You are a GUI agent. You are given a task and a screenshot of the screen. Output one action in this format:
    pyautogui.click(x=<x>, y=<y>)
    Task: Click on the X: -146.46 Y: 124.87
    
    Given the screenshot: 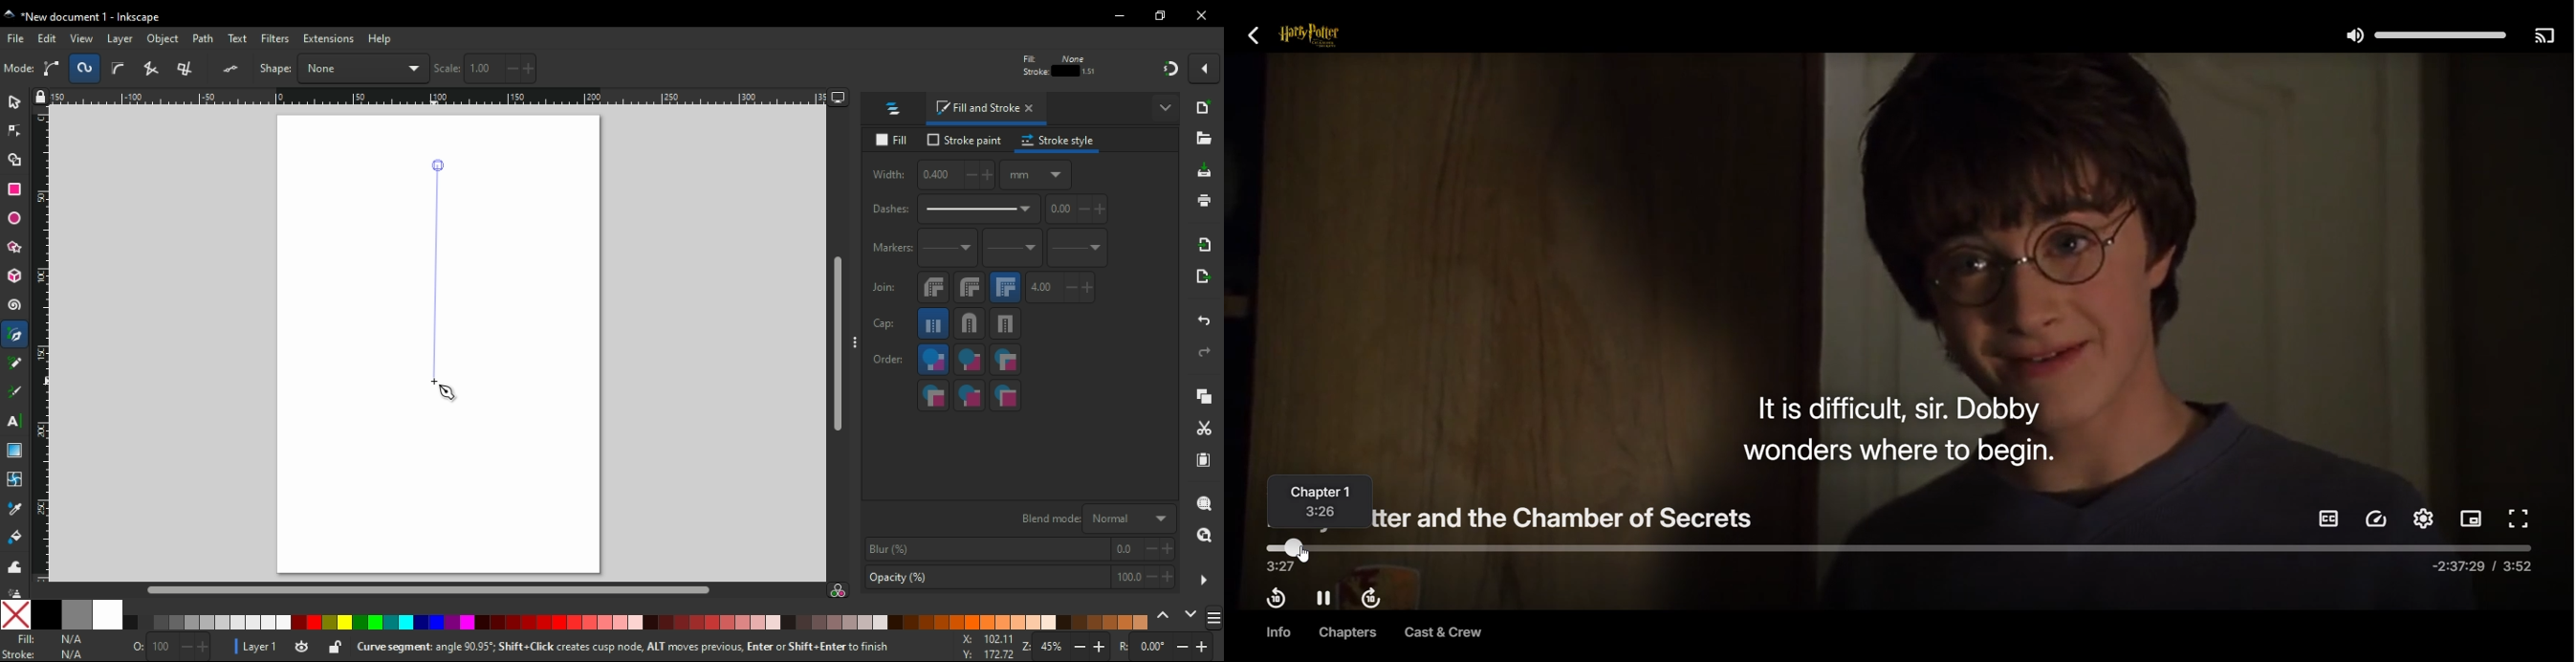 What is the action you would take?
    pyautogui.click(x=981, y=648)
    